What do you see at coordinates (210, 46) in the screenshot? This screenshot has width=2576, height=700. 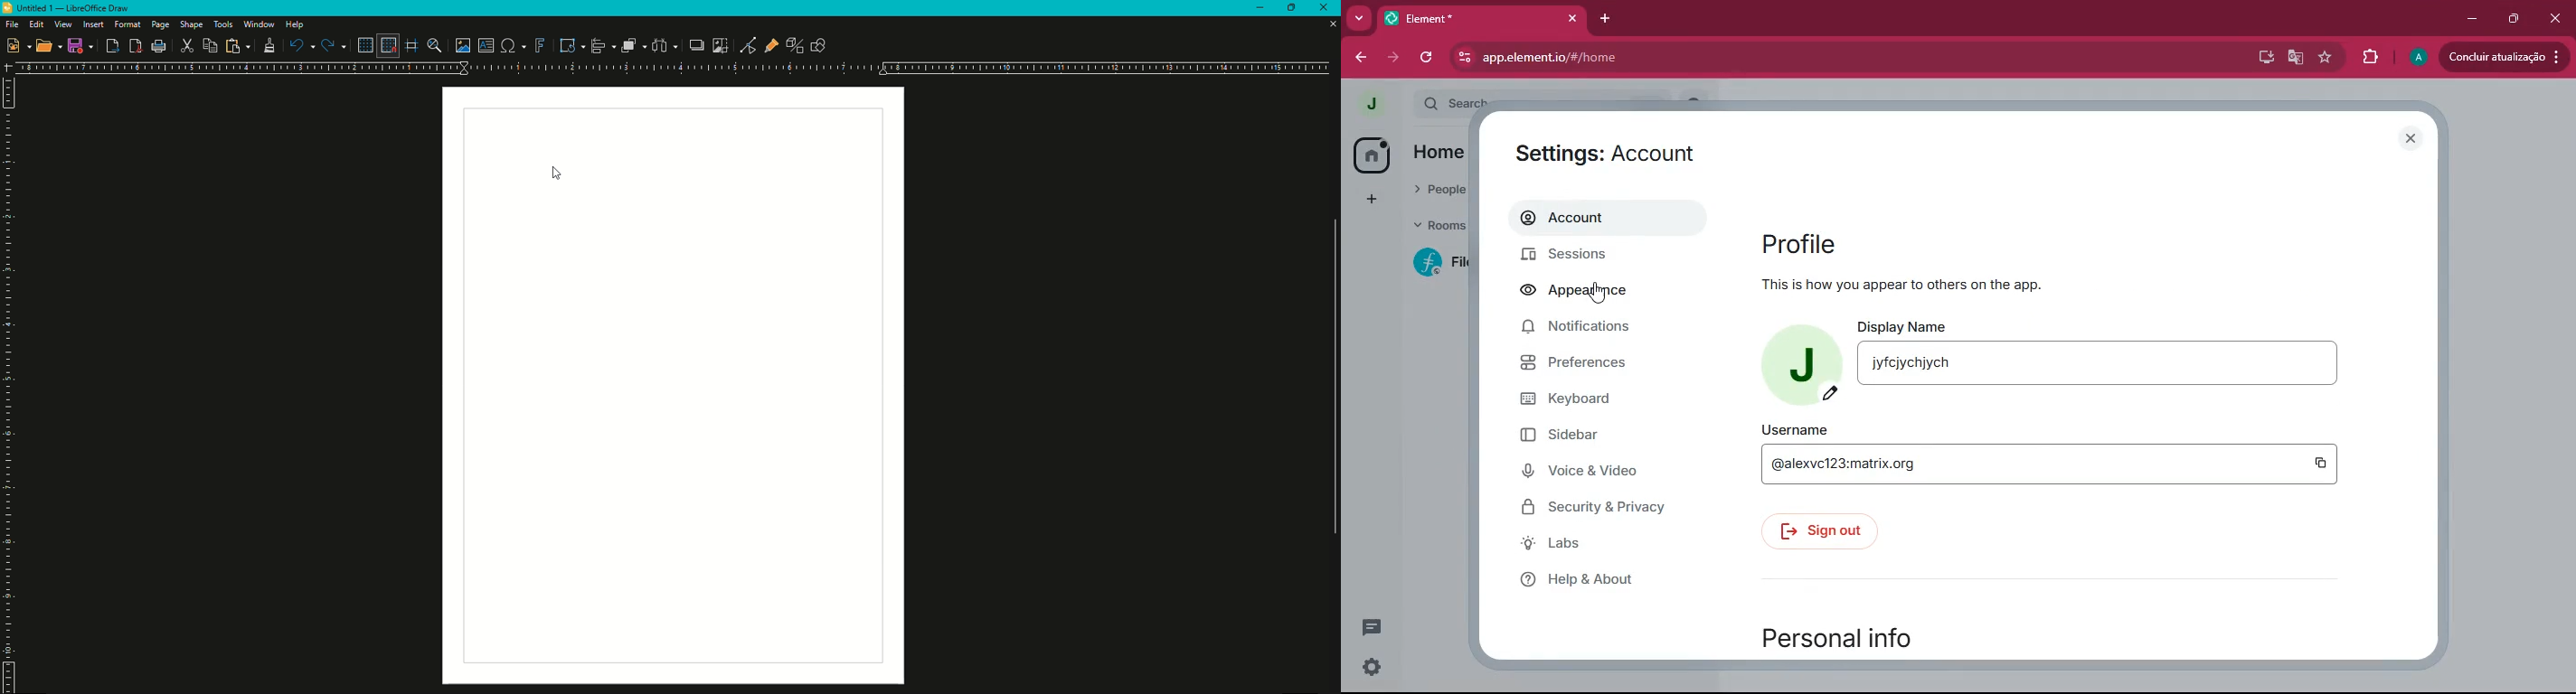 I see `Copy` at bounding box center [210, 46].